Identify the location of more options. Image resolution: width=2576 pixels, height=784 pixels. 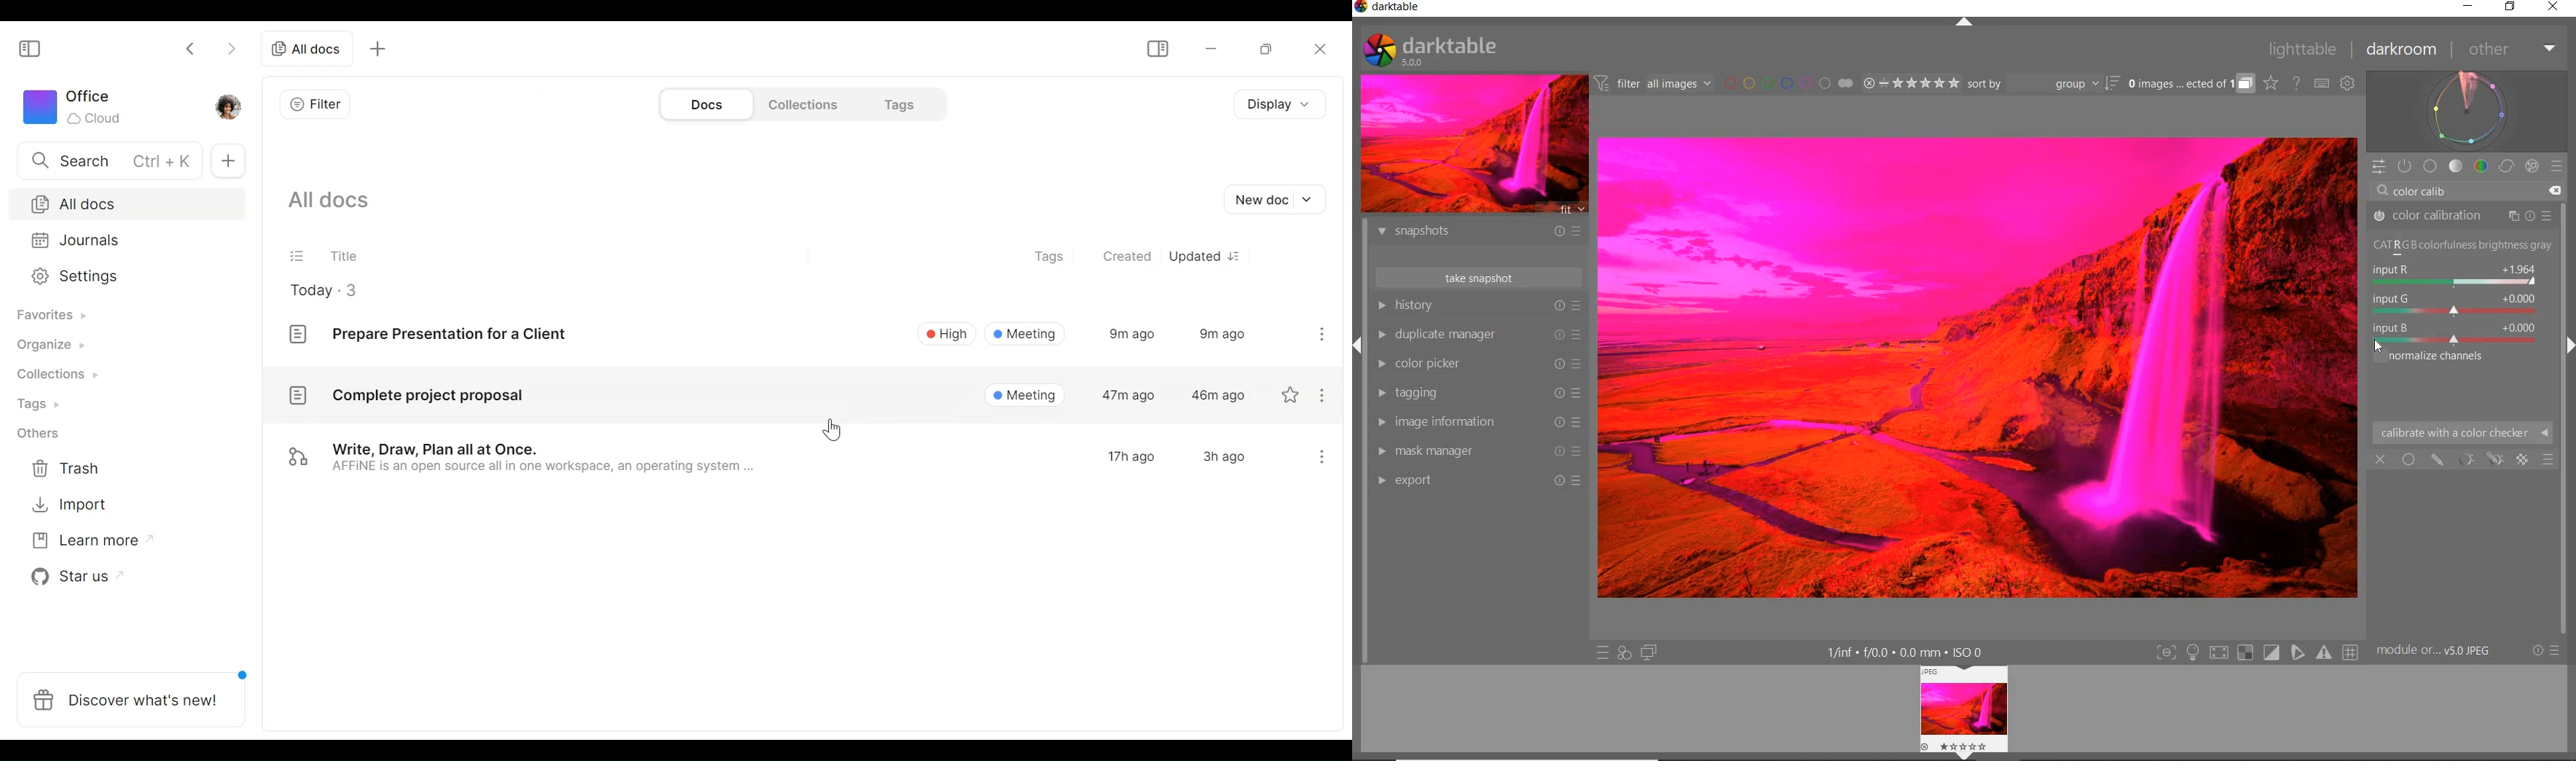
(1323, 457).